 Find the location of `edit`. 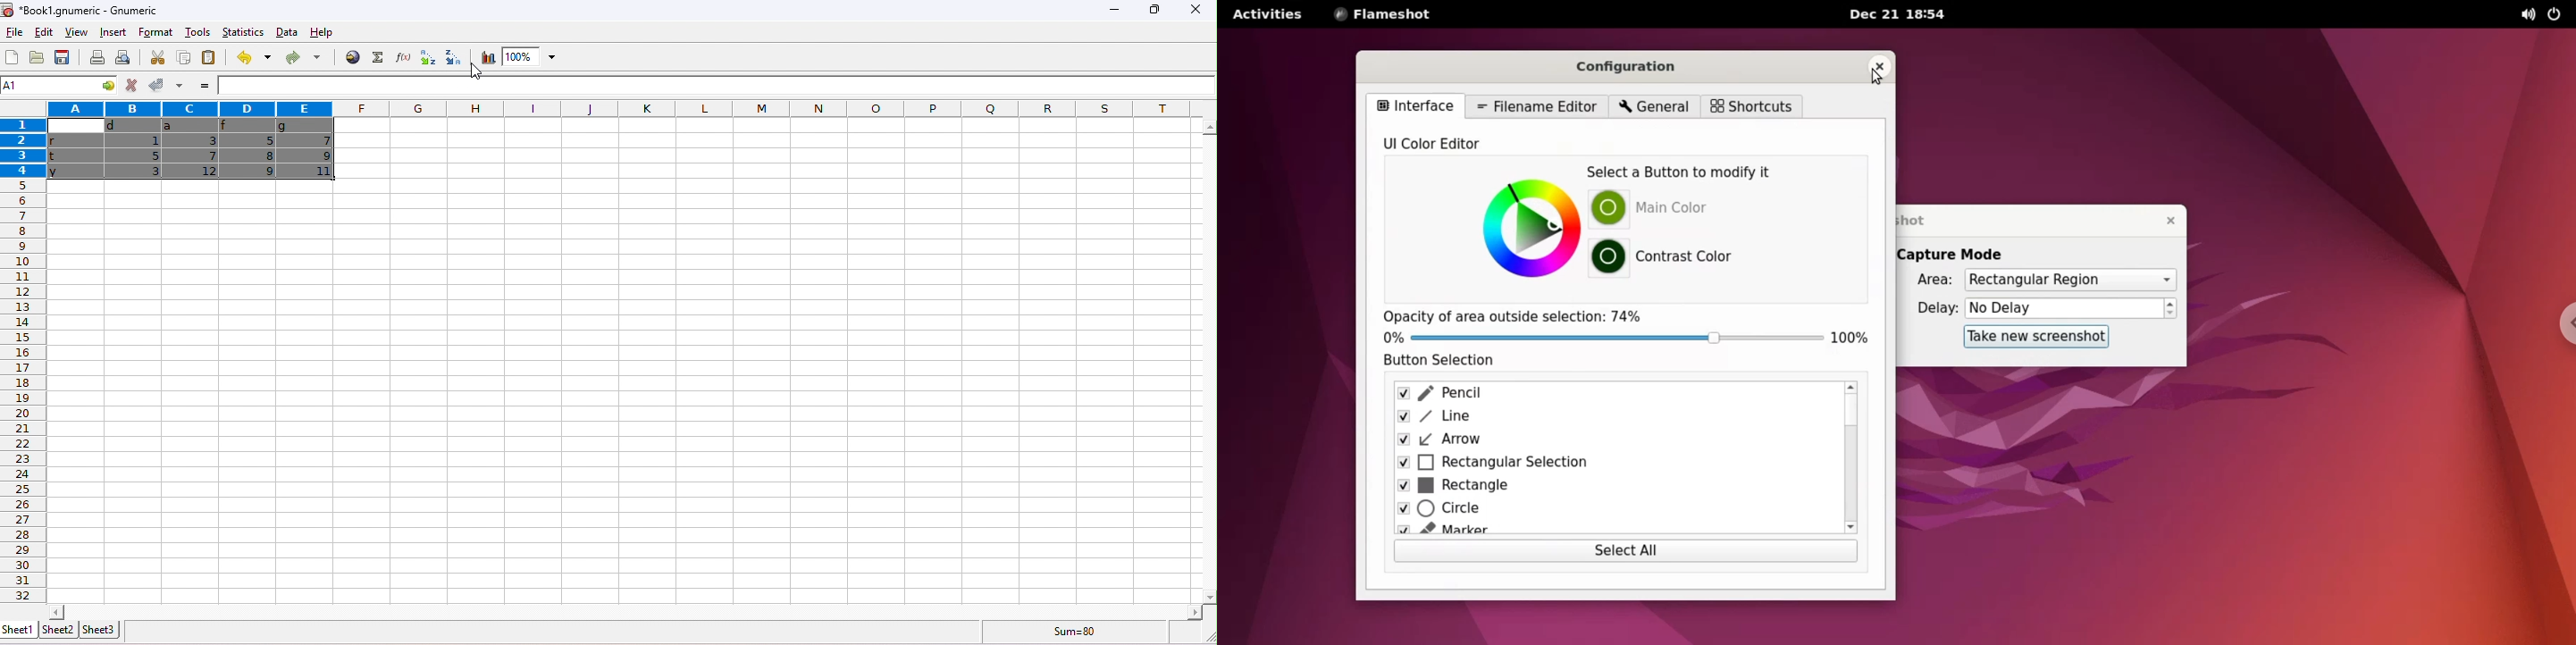

edit is located at coordinates (46, 33).